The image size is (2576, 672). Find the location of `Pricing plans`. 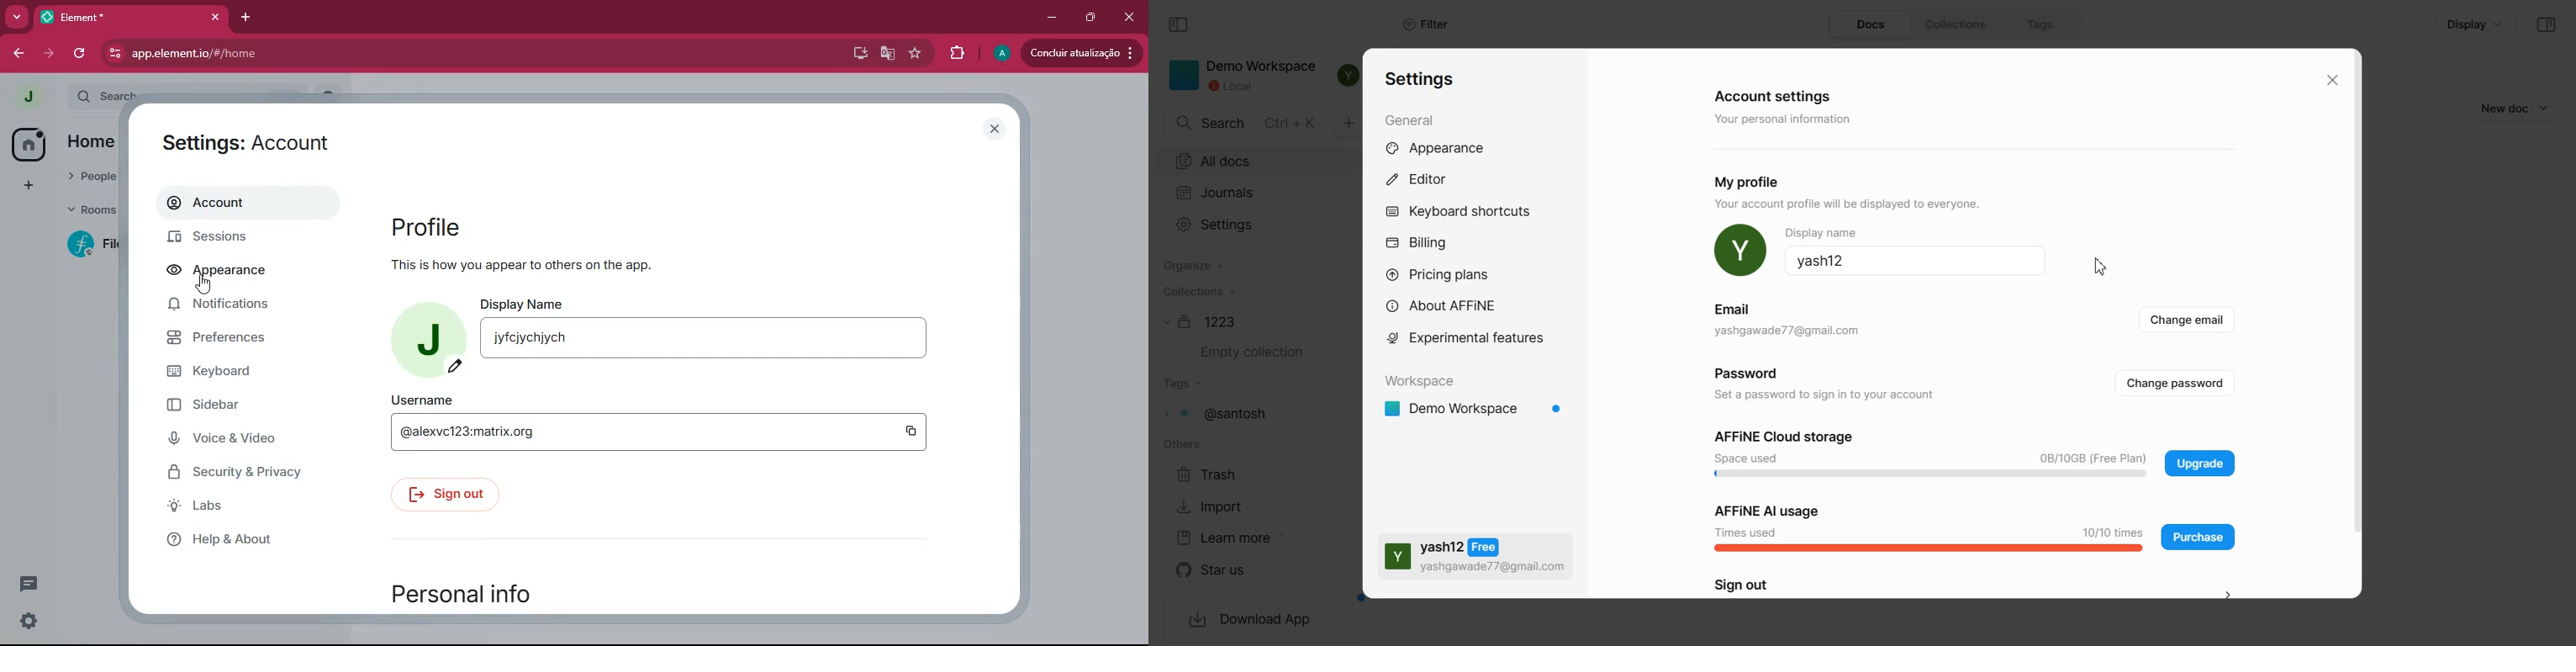

Pricing plans is located at coordinates (1447, 275).